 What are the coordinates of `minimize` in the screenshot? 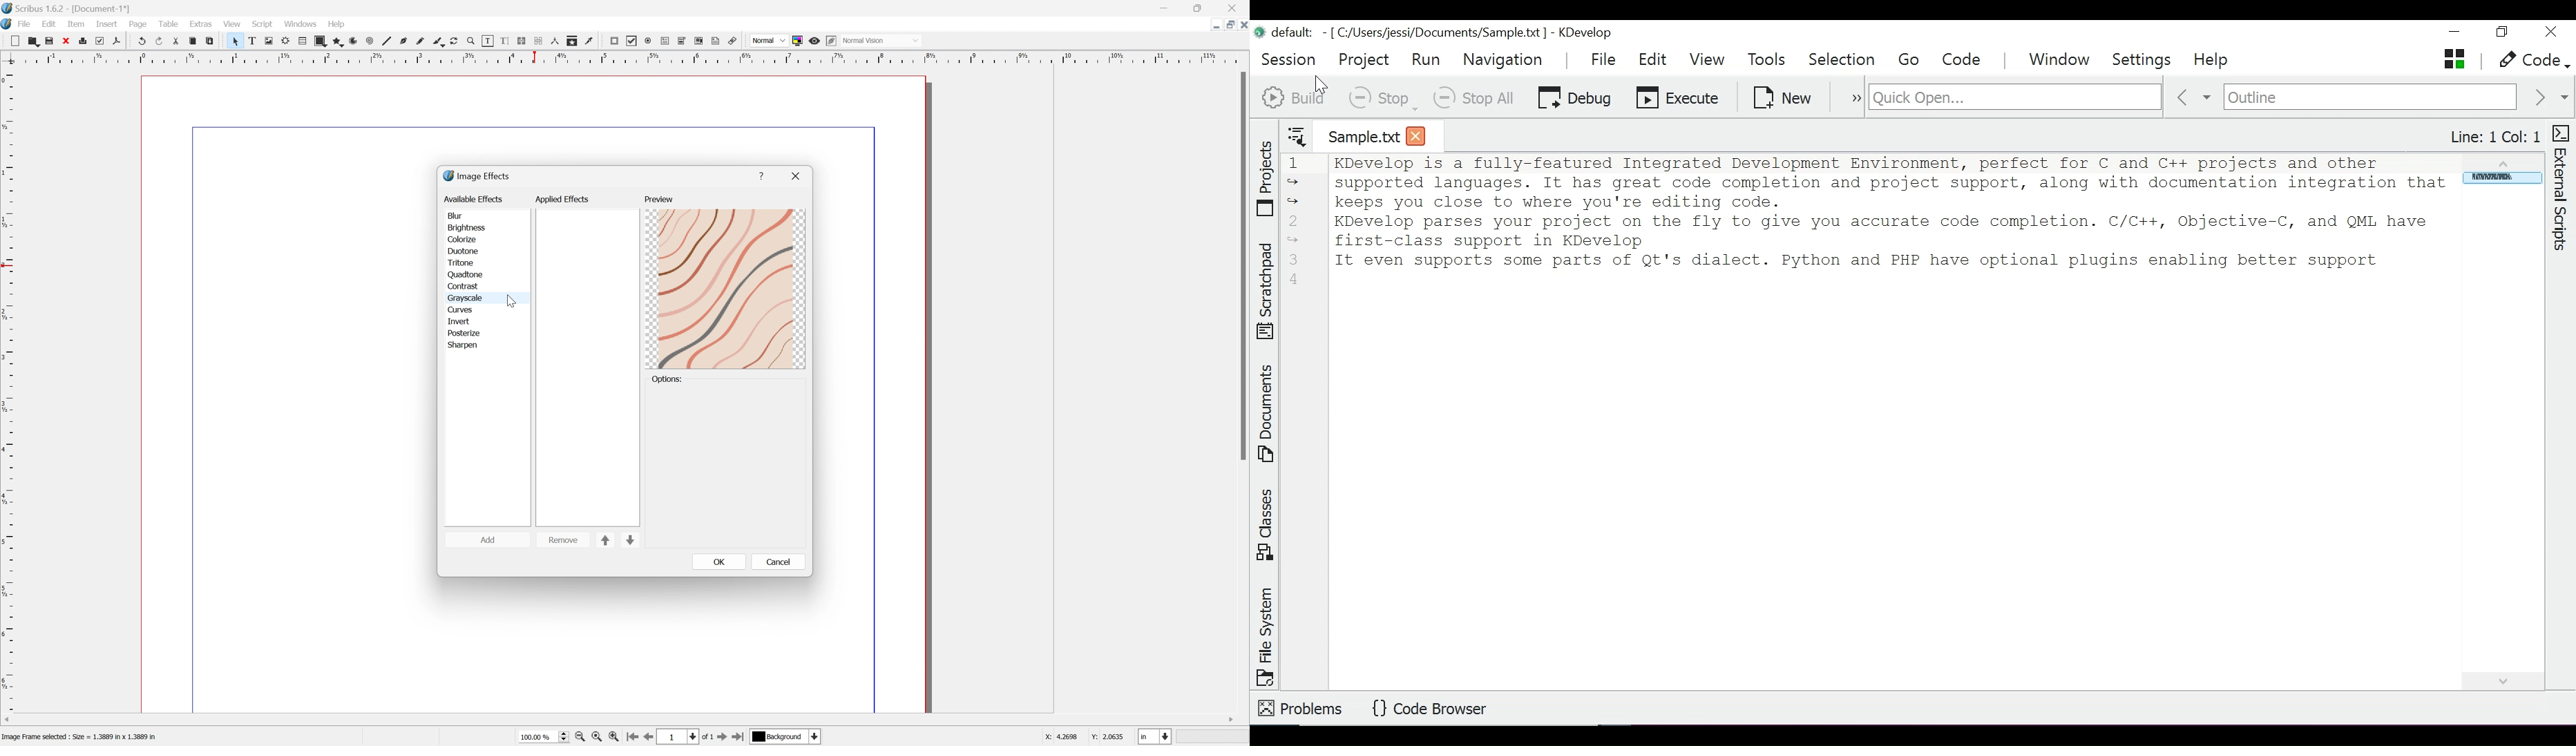 It's located at (2456, 34).